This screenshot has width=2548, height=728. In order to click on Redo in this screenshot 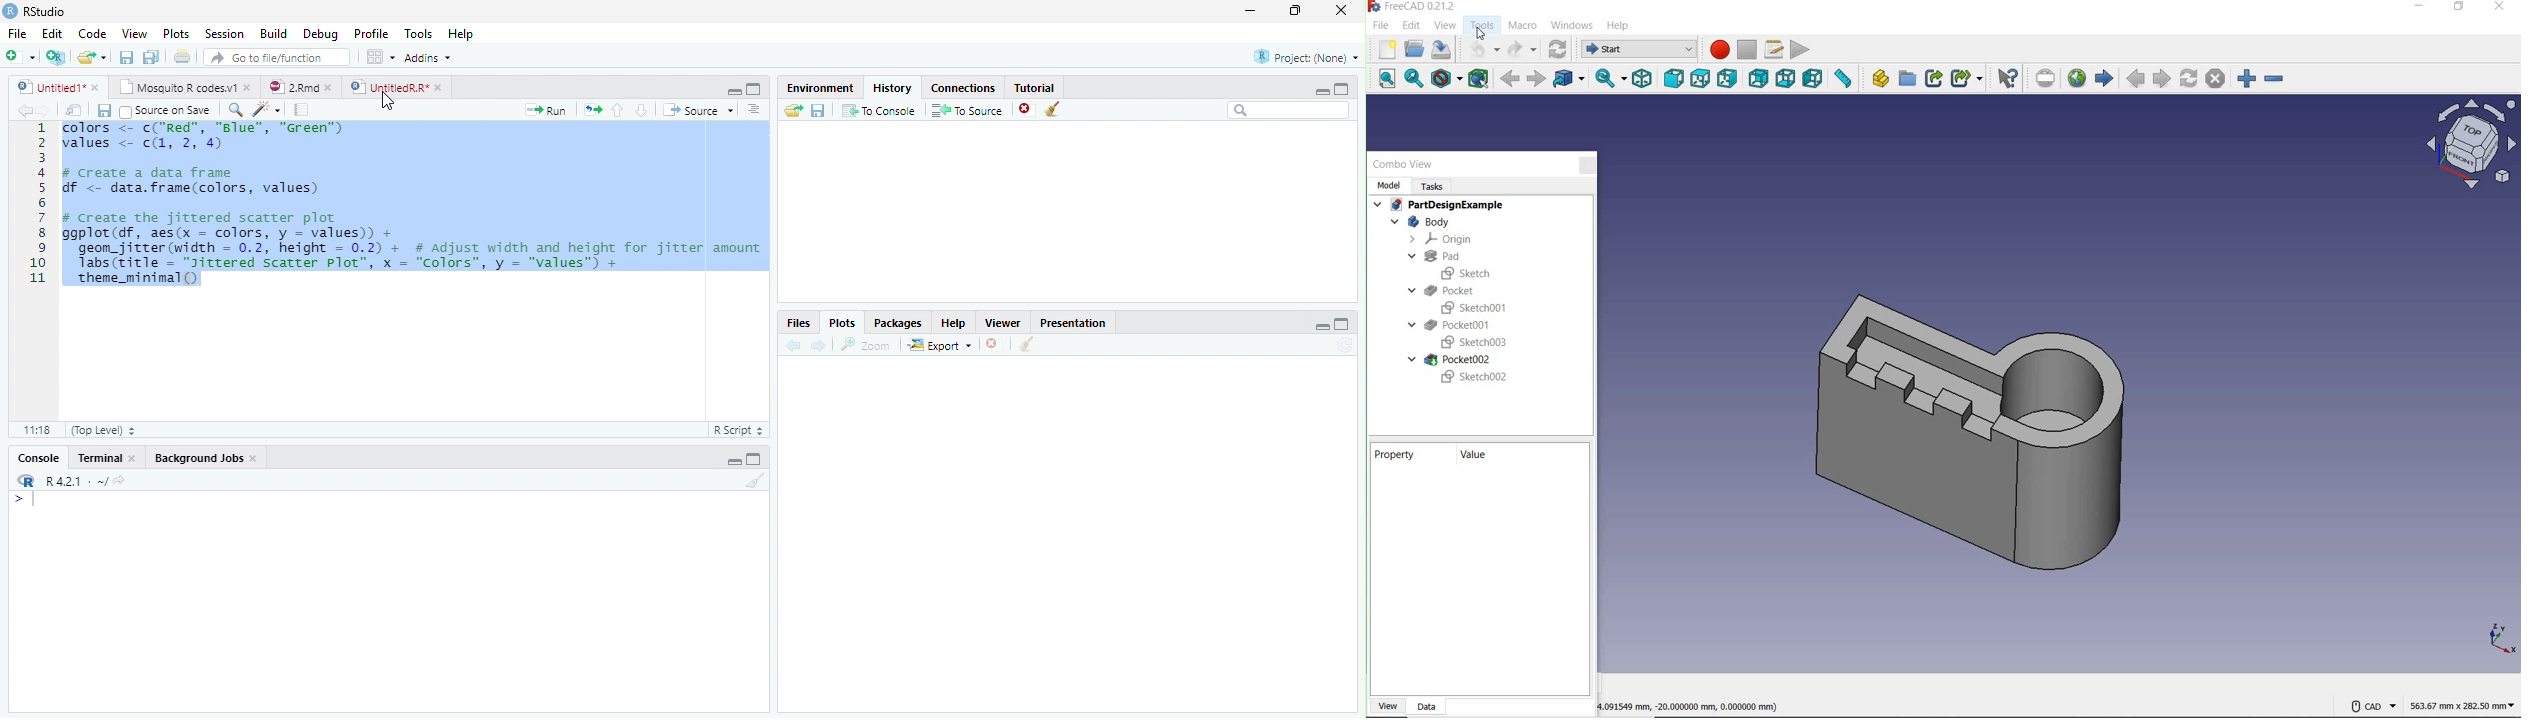, I will do `click(1521, 50)`.